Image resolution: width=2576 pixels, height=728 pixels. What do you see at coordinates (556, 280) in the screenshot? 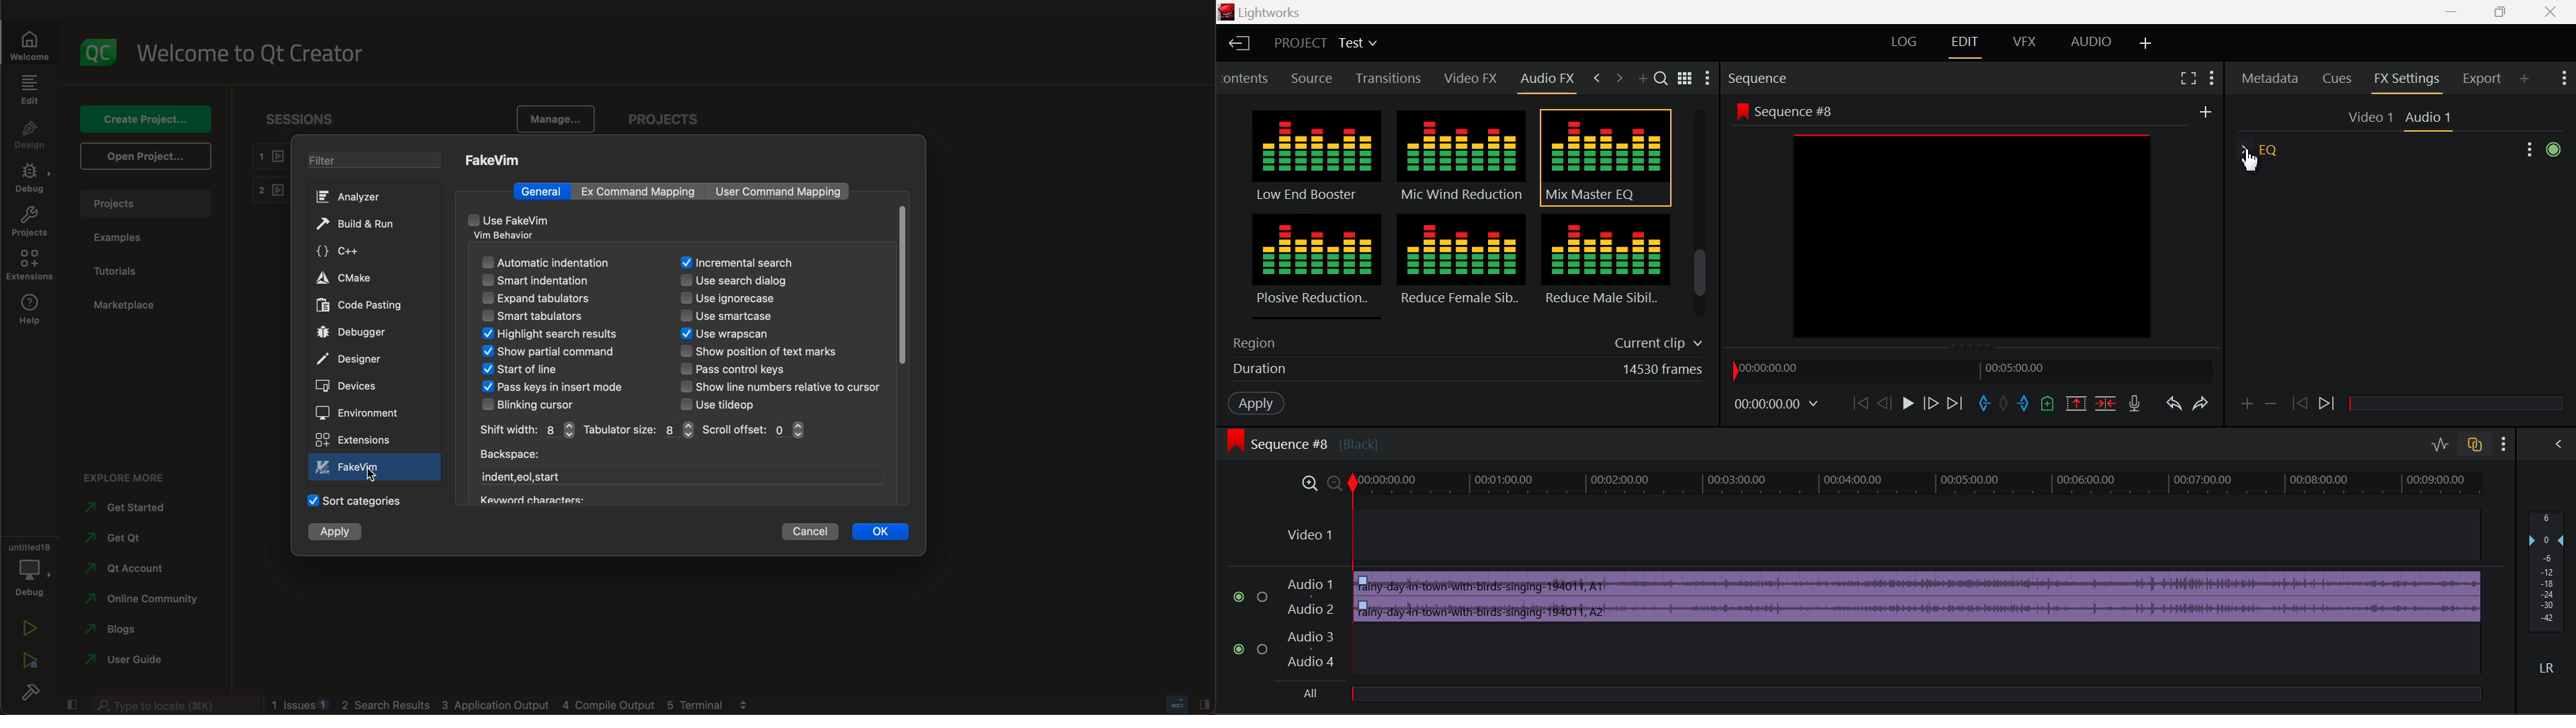
I see `smart` at bounding box center [556, 280].